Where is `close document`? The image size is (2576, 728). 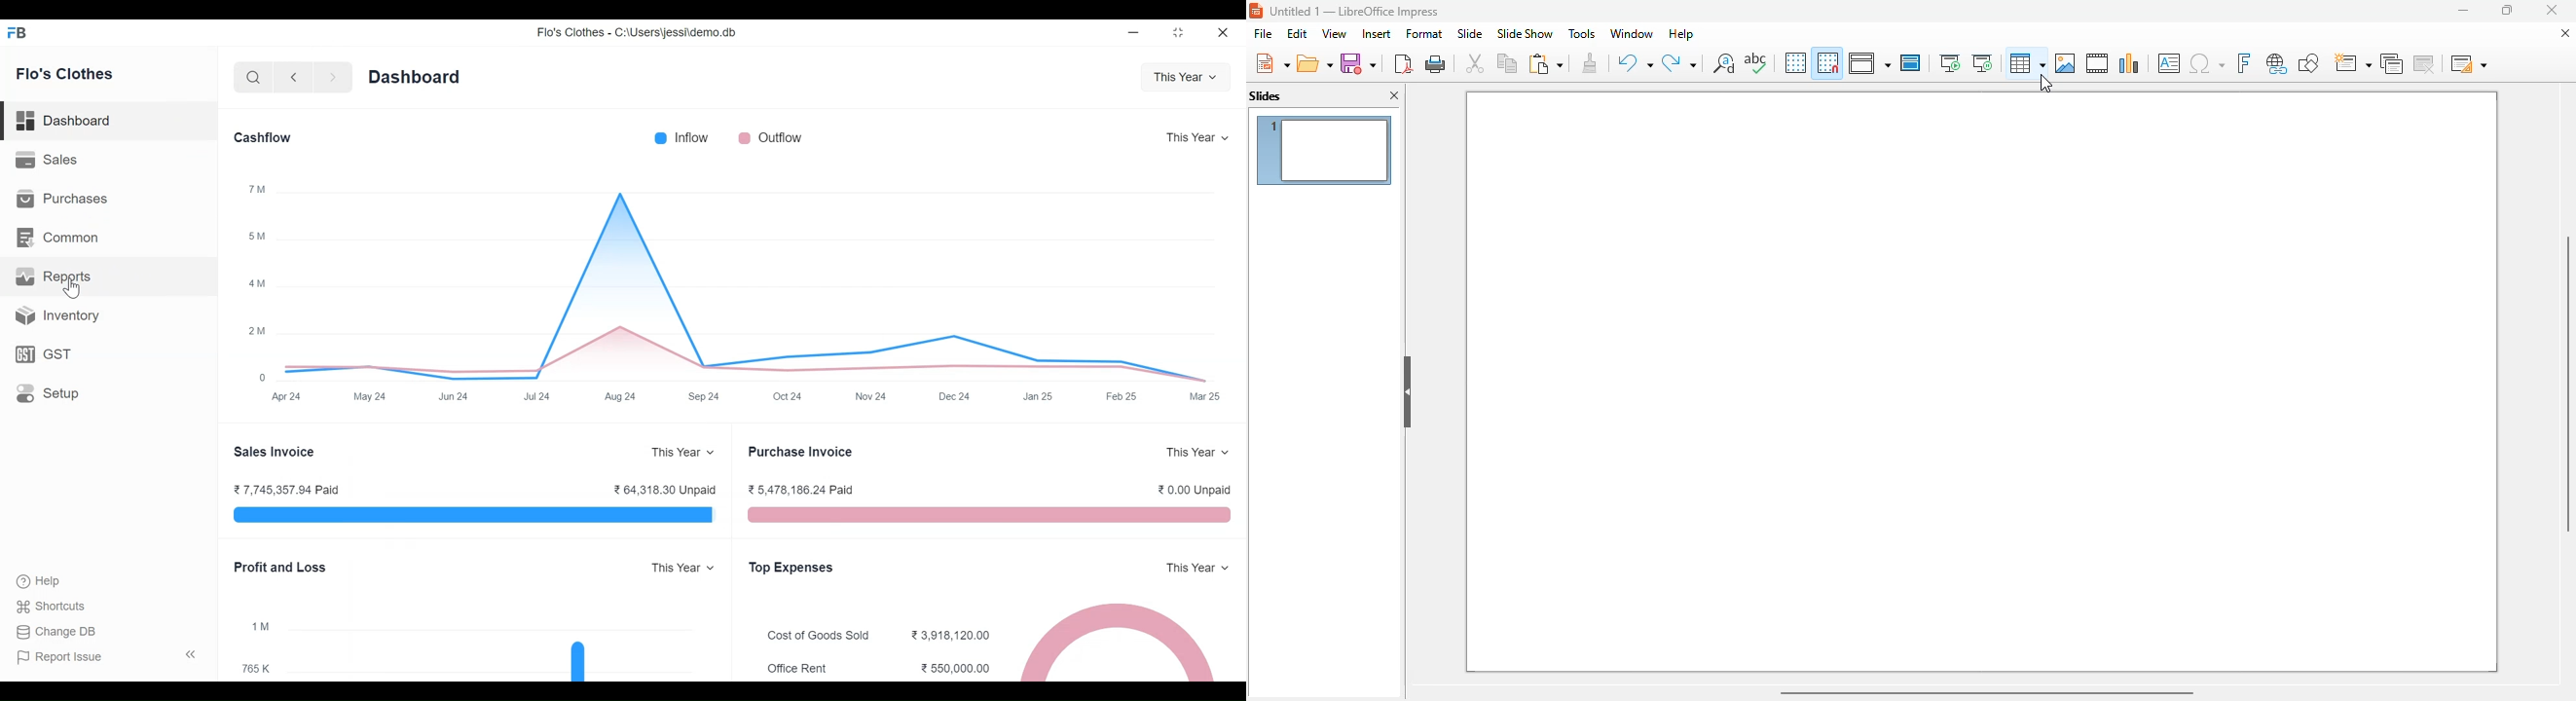 close document is located at coordinates (2565, 33).